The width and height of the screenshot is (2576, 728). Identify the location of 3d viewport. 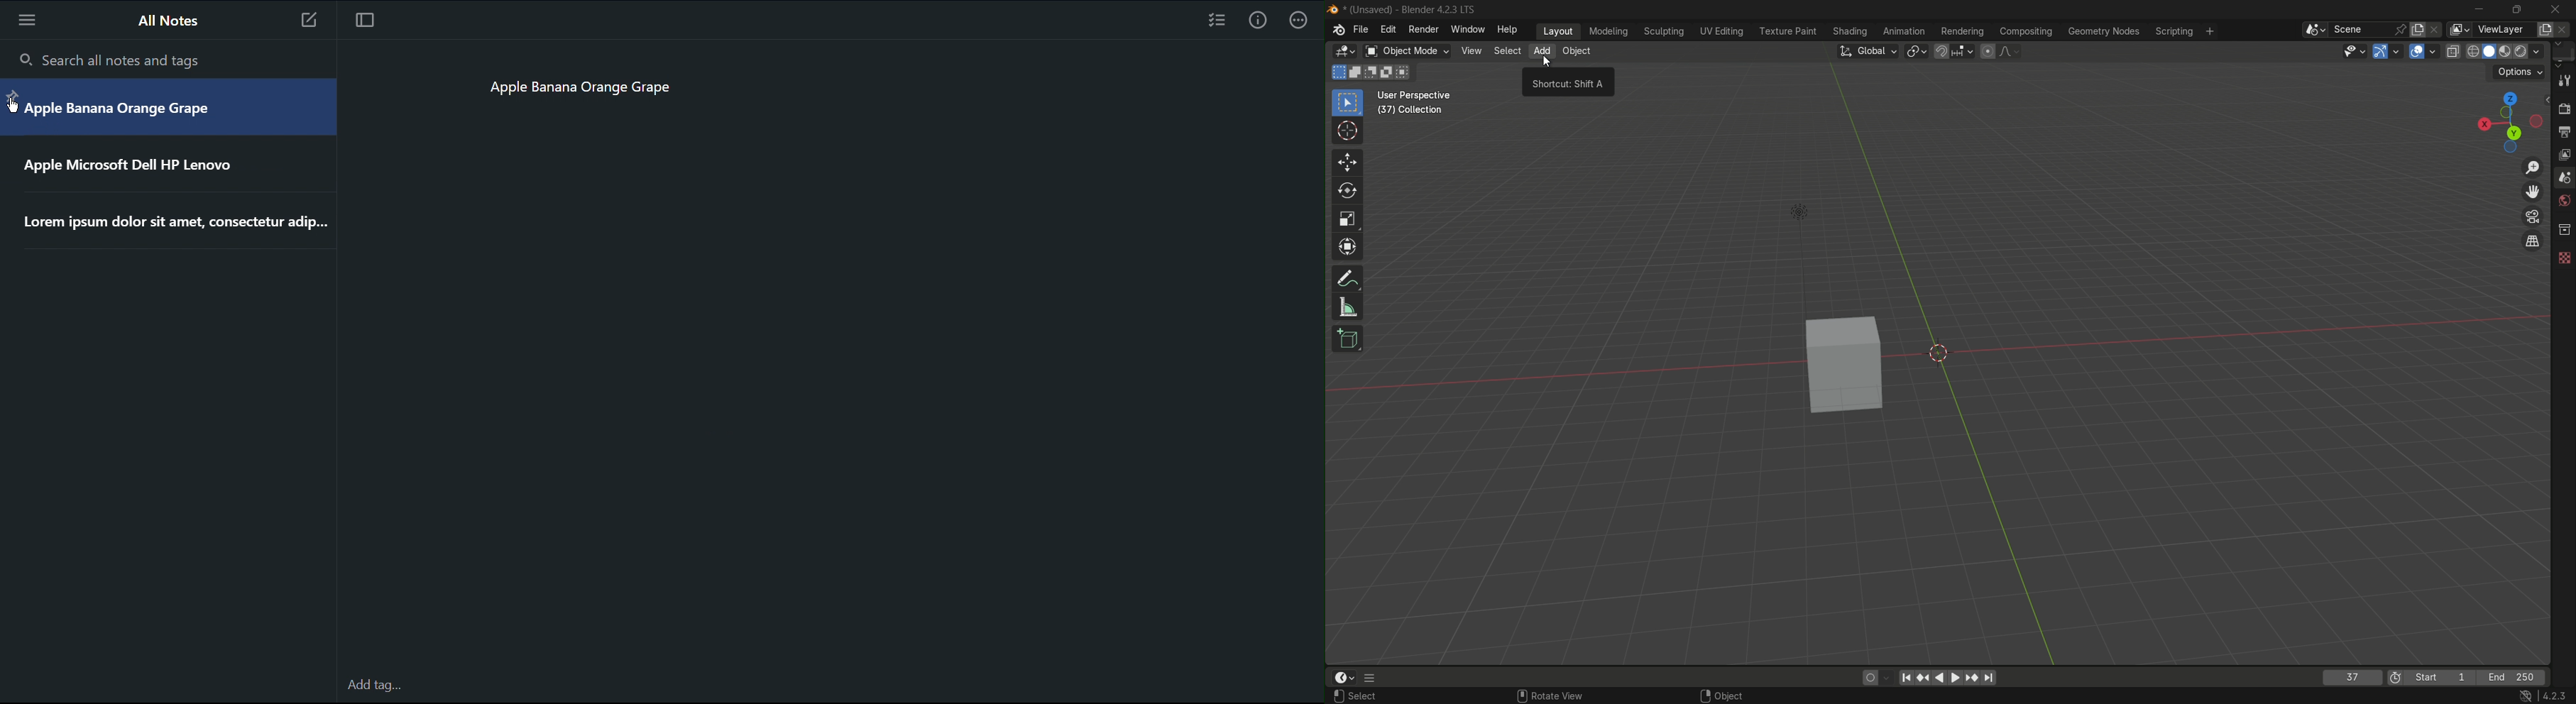
(1347, 51).